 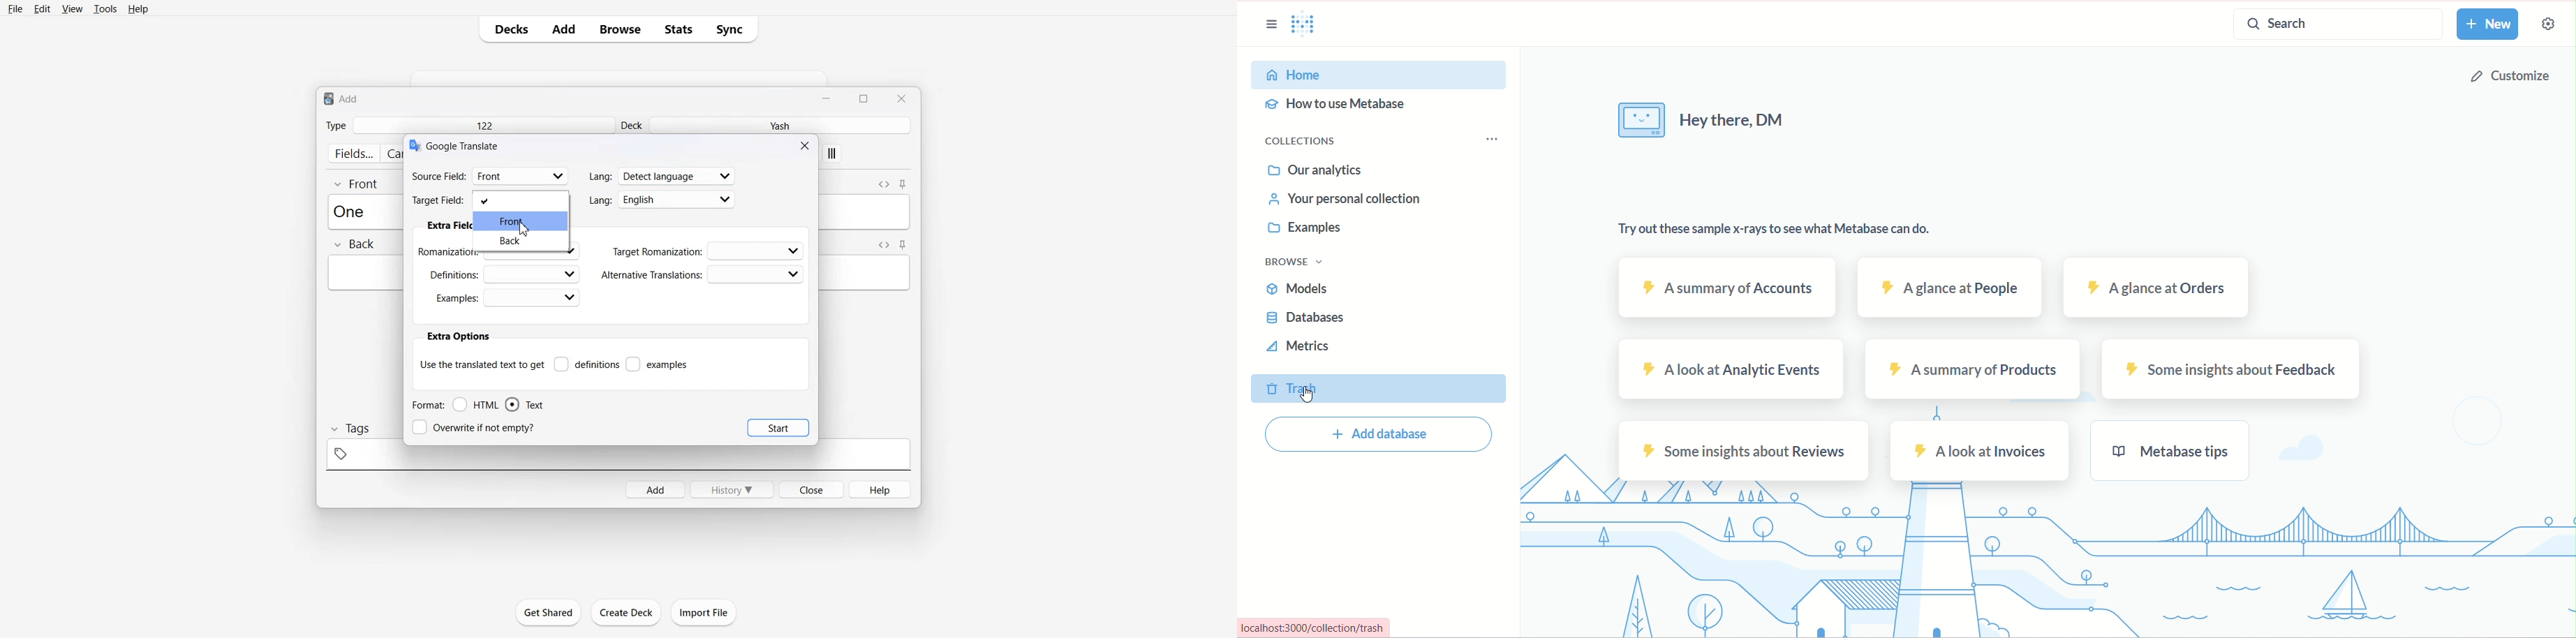 What do you see at coordinates (587, 364) in the screenshot?
I see `Definitions` at bounding box center [587, 364].